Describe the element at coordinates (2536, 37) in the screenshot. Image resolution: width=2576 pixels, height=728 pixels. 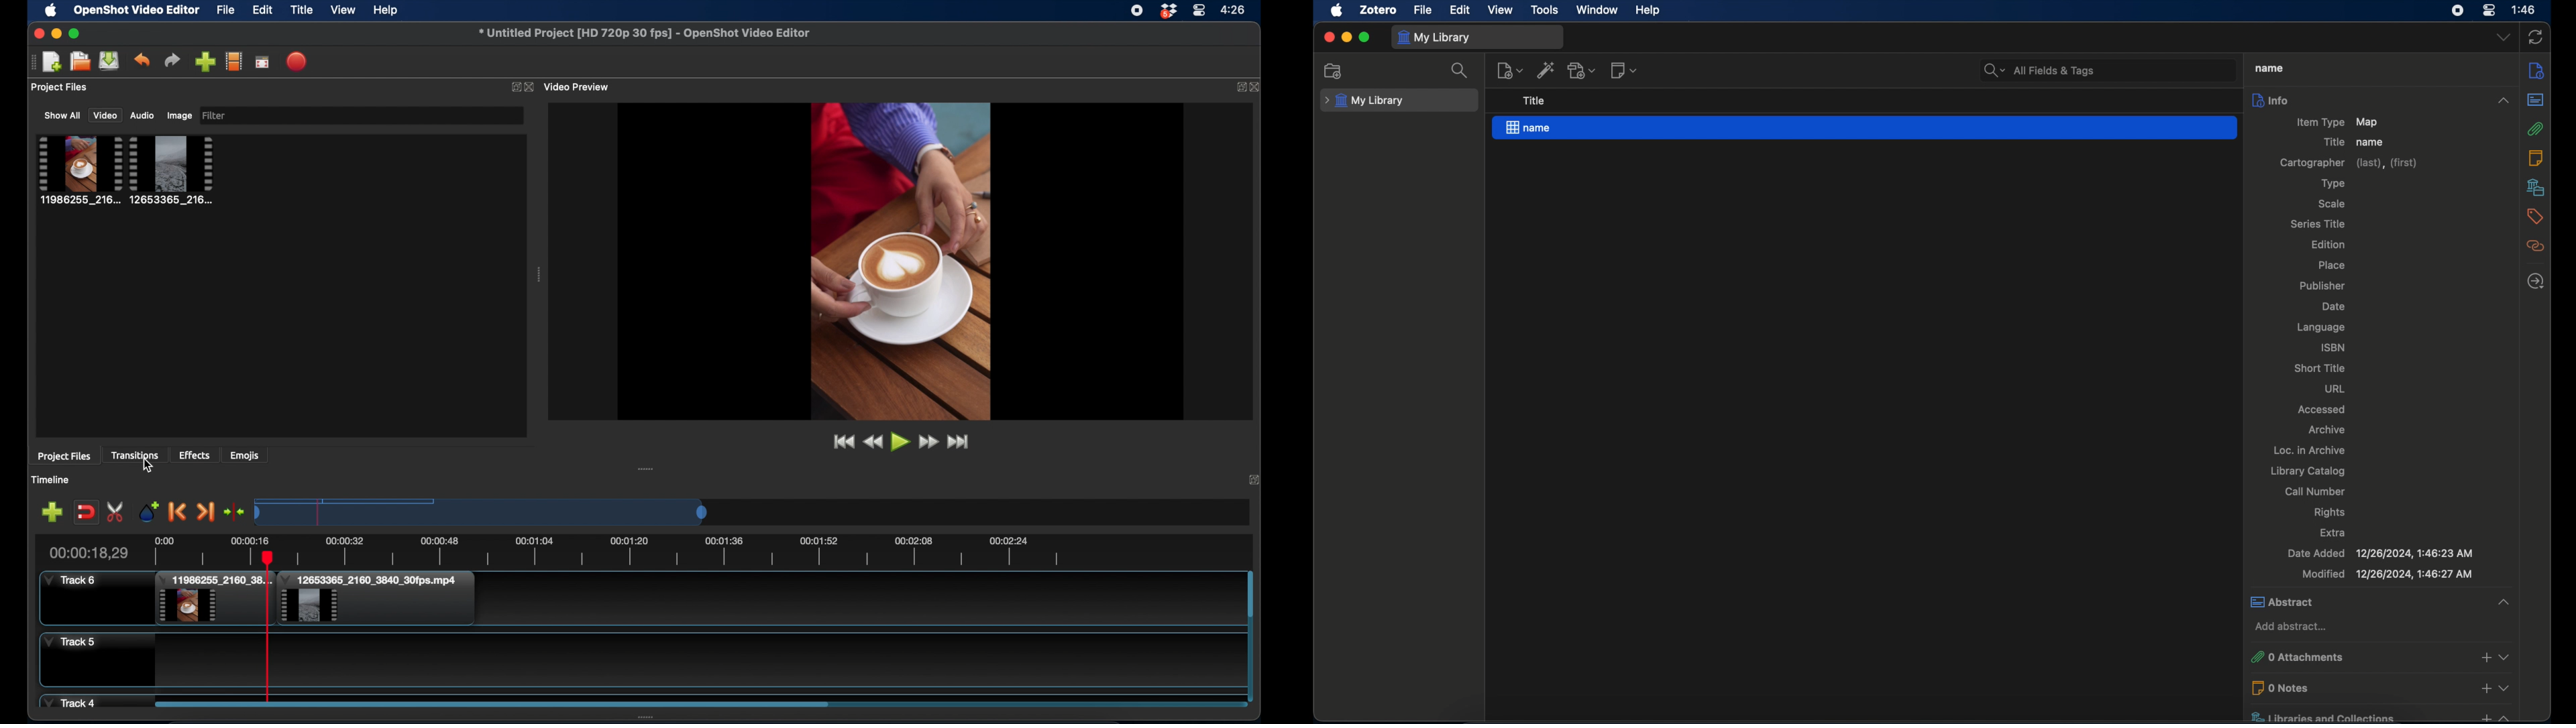
I see `sync` at that location.